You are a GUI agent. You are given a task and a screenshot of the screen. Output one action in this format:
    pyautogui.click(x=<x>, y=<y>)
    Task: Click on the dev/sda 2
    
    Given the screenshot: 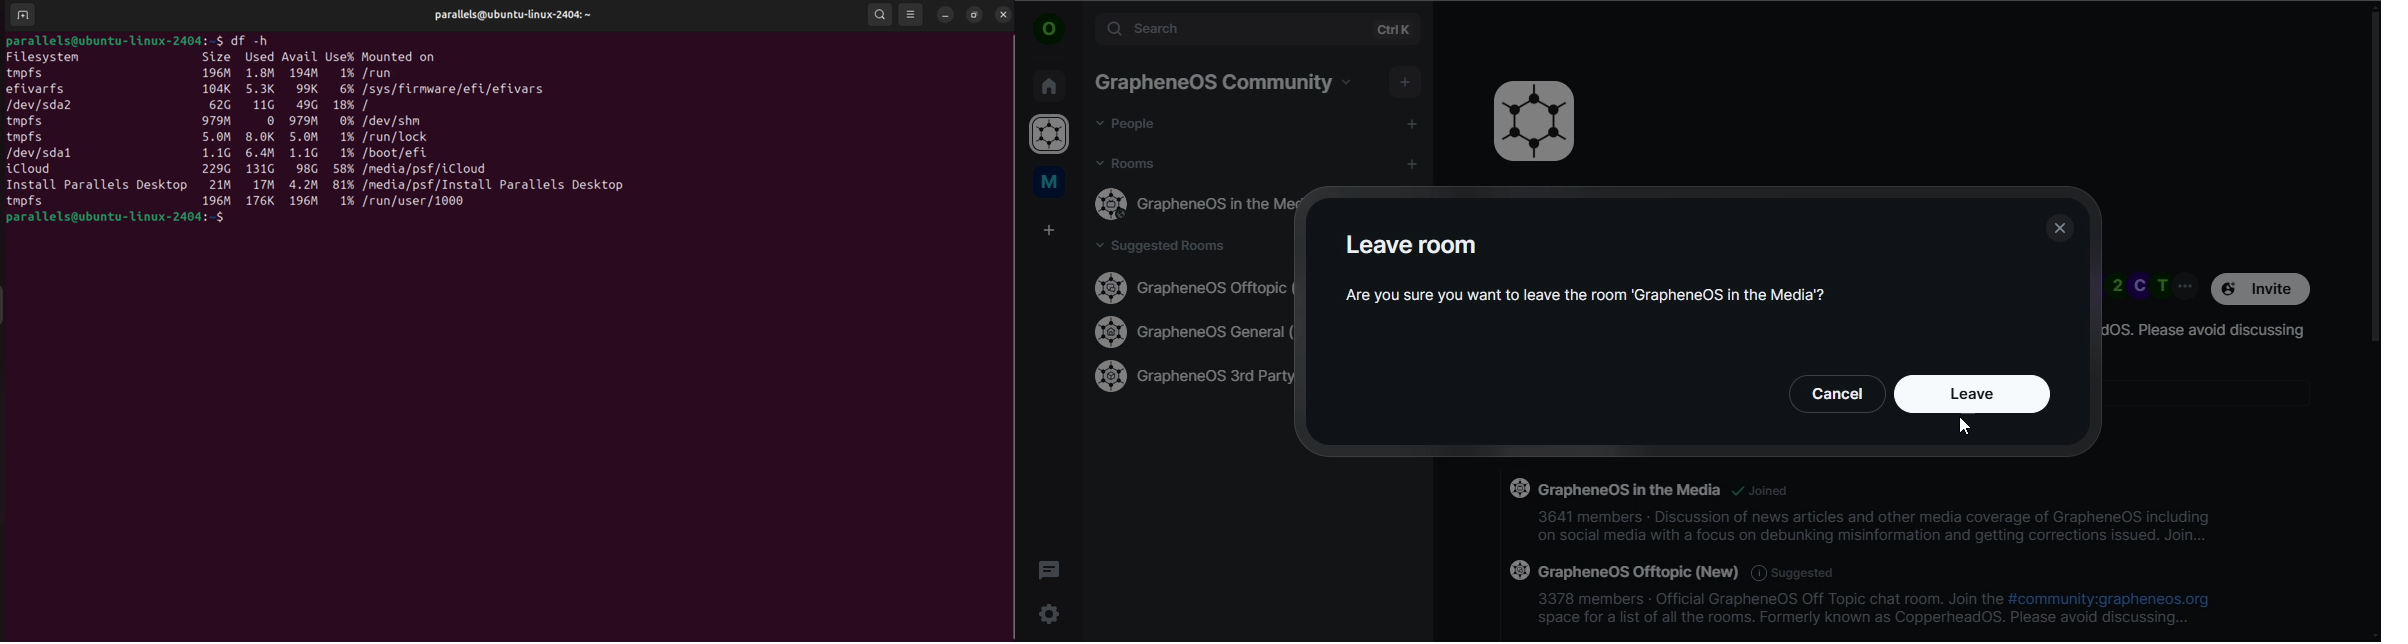 What is the action you would take?
    pyautogui.click(x=48, y=105)
    